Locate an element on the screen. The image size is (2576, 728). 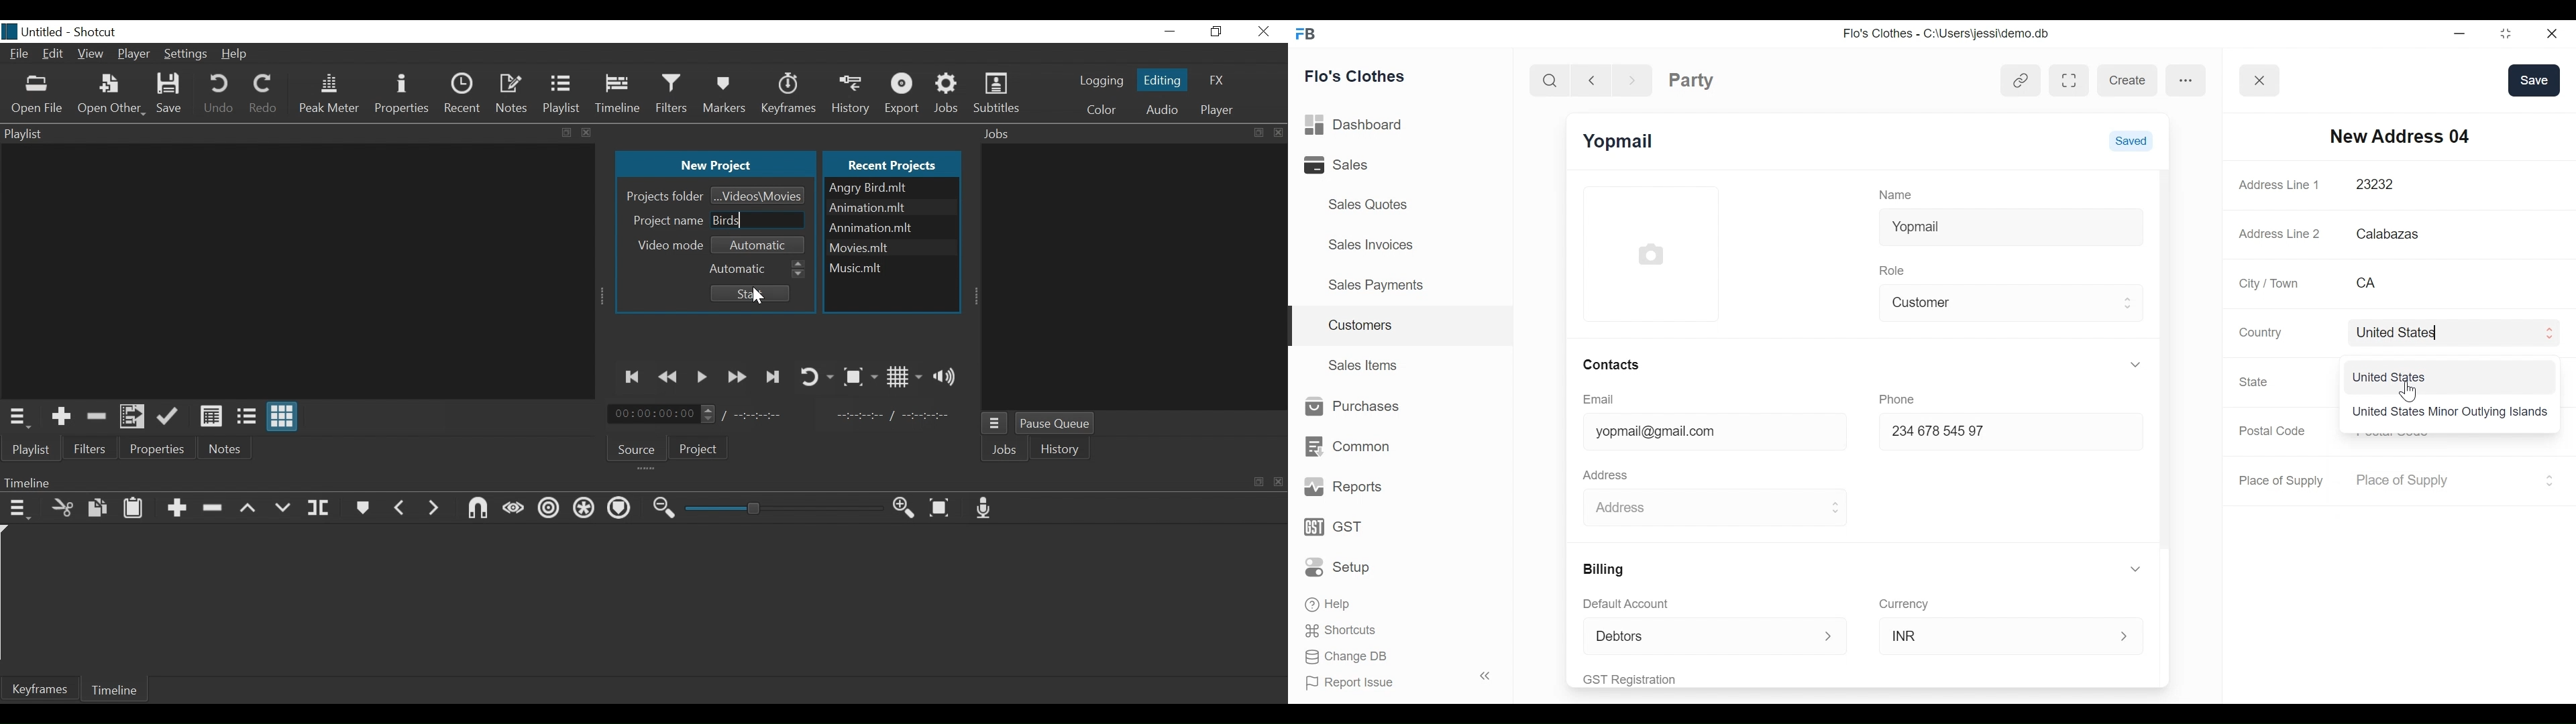
cursor is located at coordinates (2405, 391).